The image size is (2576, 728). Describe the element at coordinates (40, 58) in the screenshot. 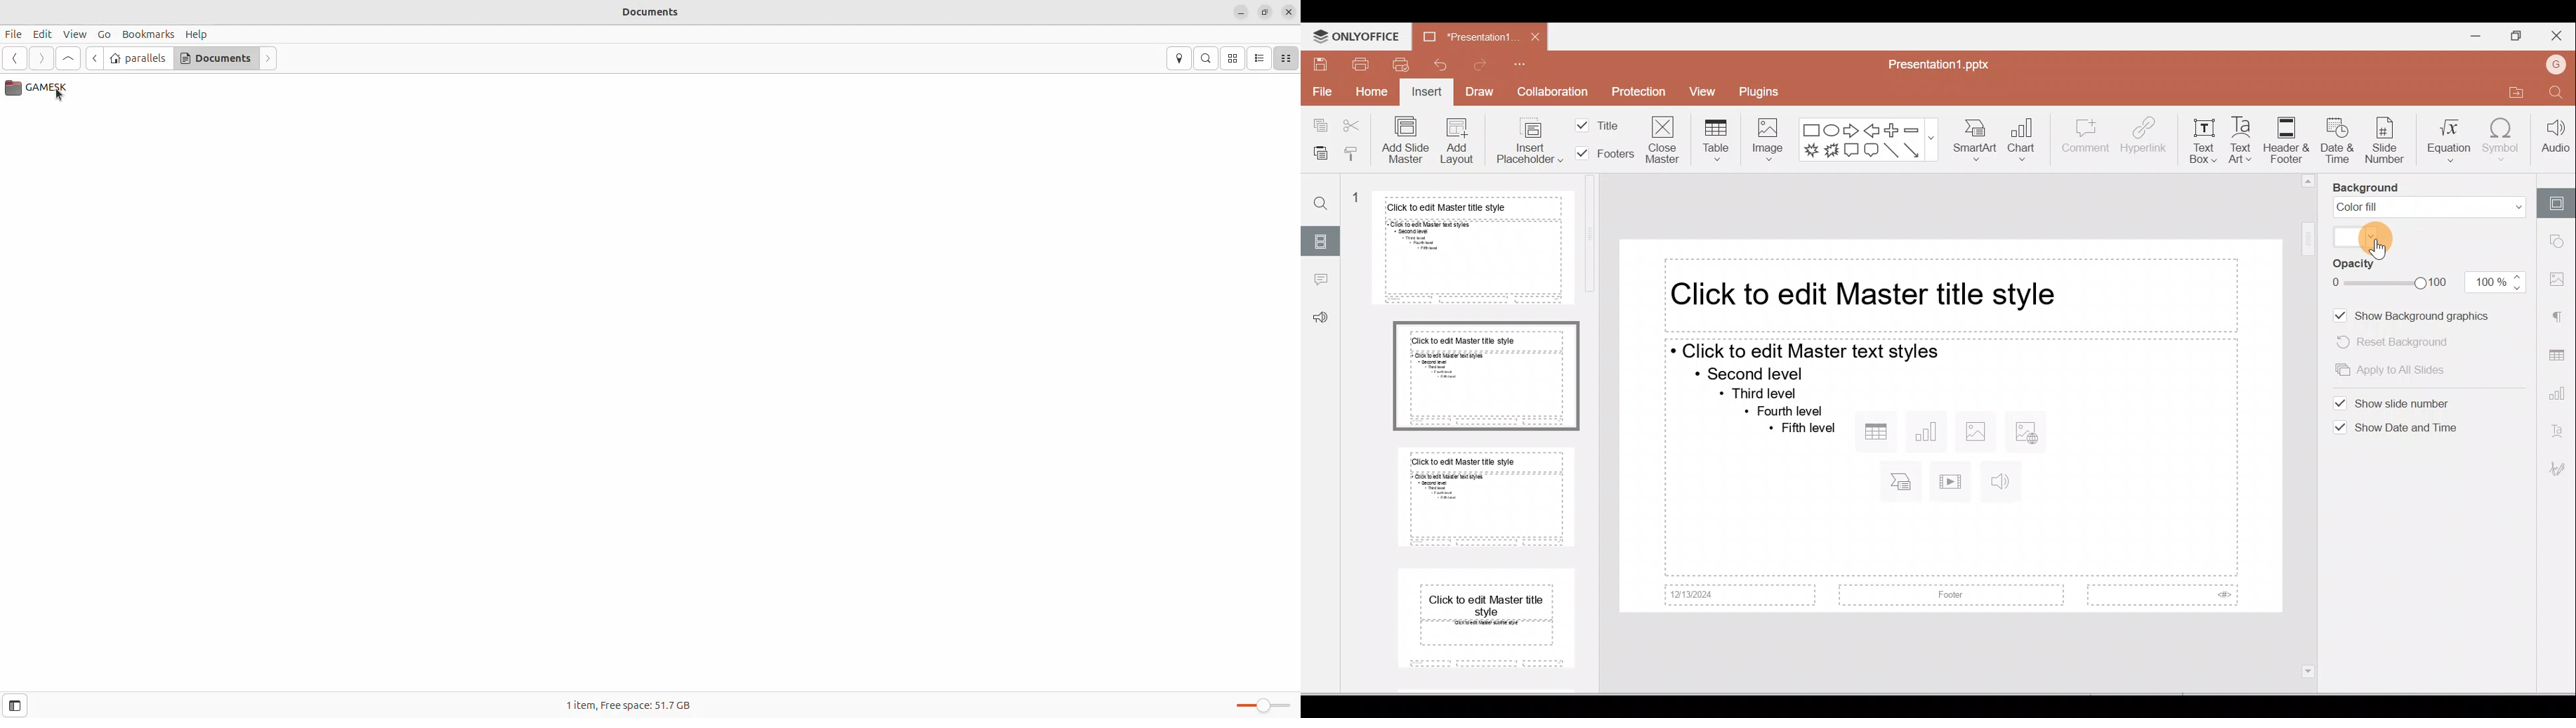

I see `next` at that location.